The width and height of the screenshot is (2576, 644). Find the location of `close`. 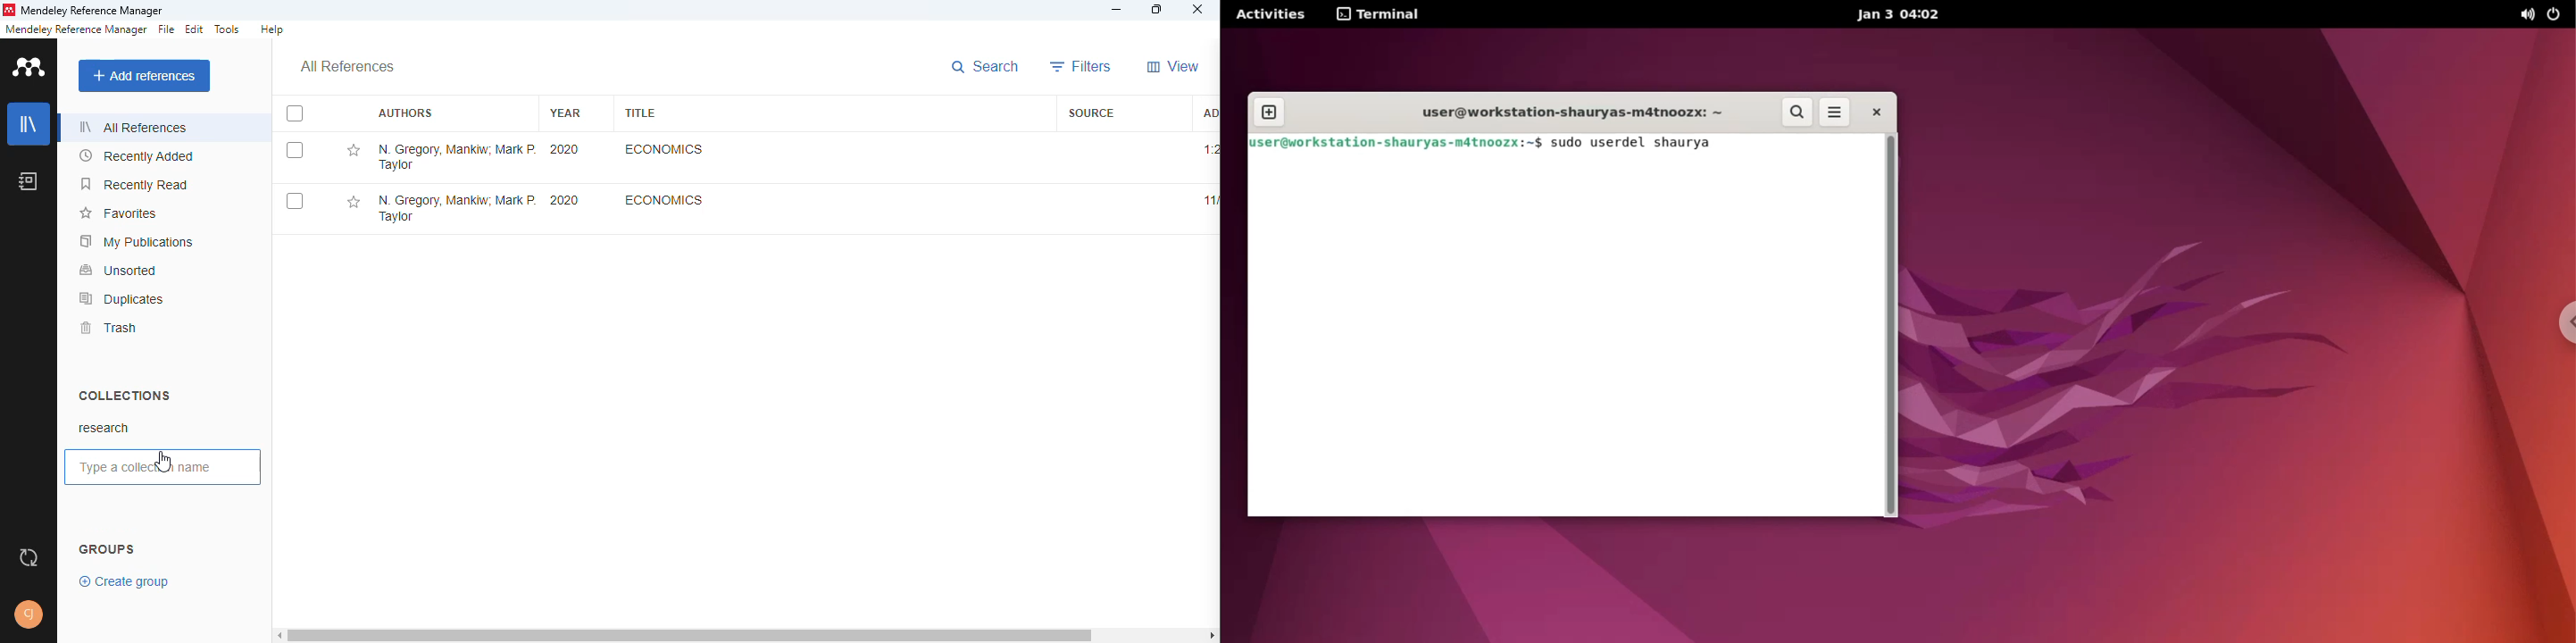

close is located at coordinates (1878, 112).